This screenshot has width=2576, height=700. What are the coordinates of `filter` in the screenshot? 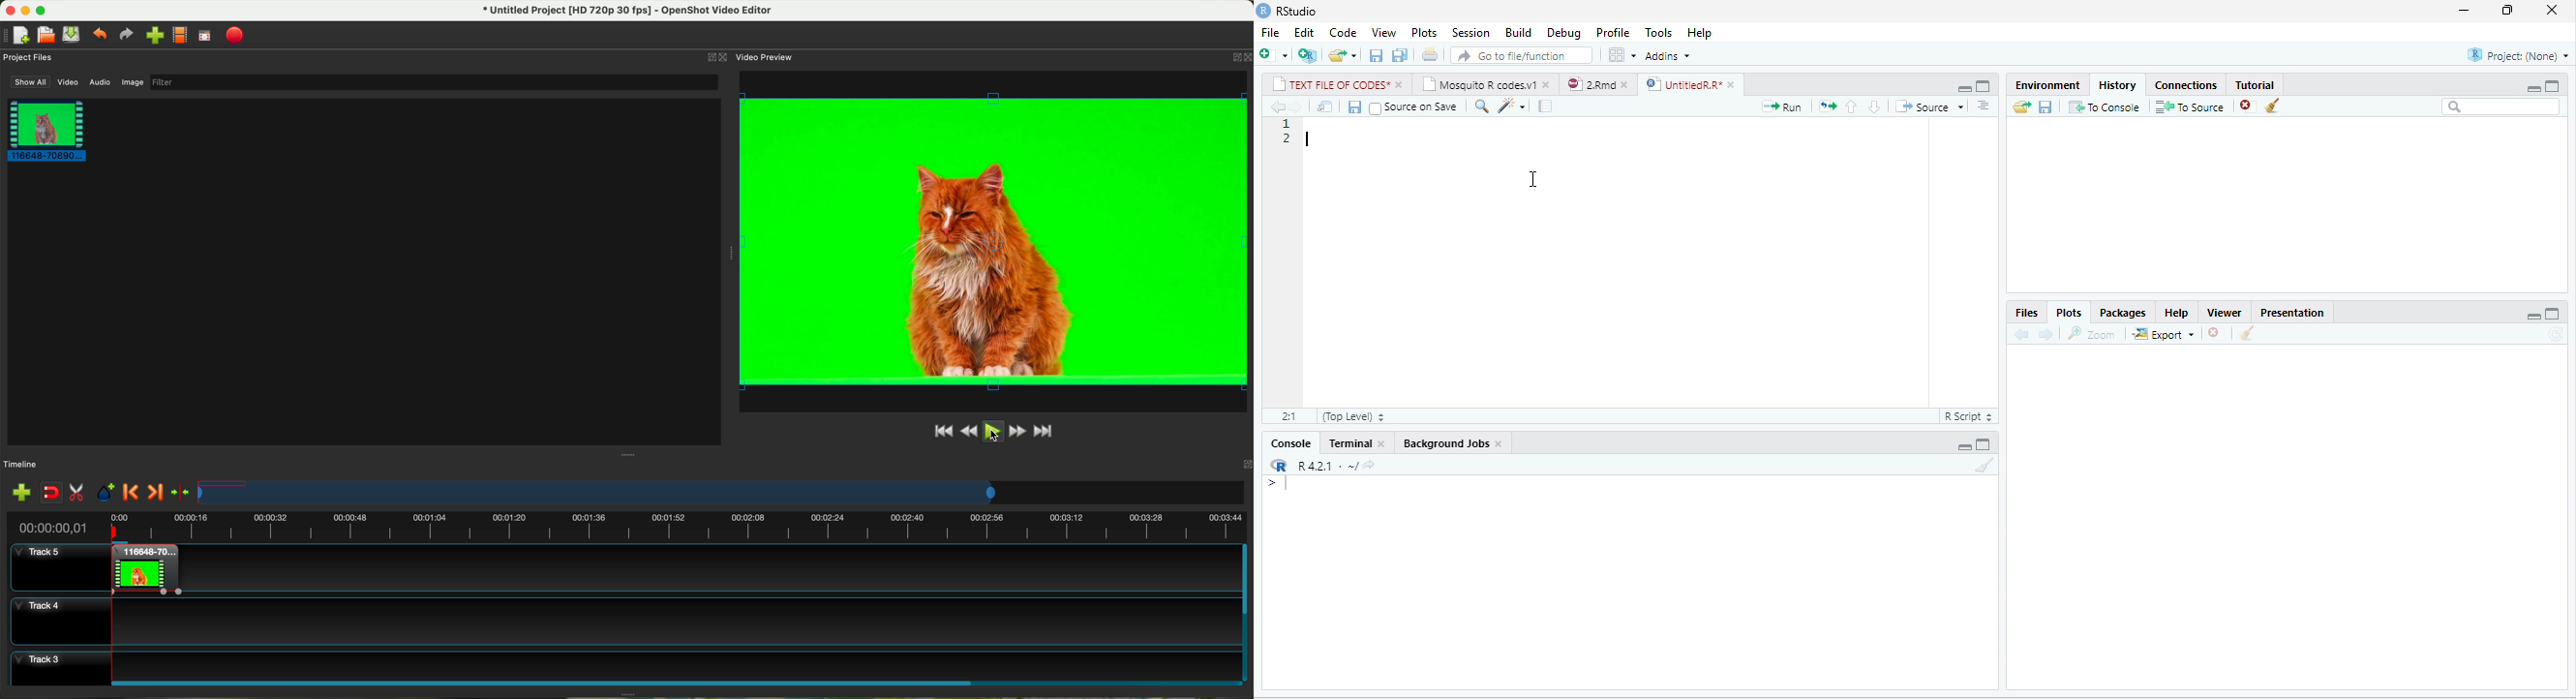 It's located at (433, 82).